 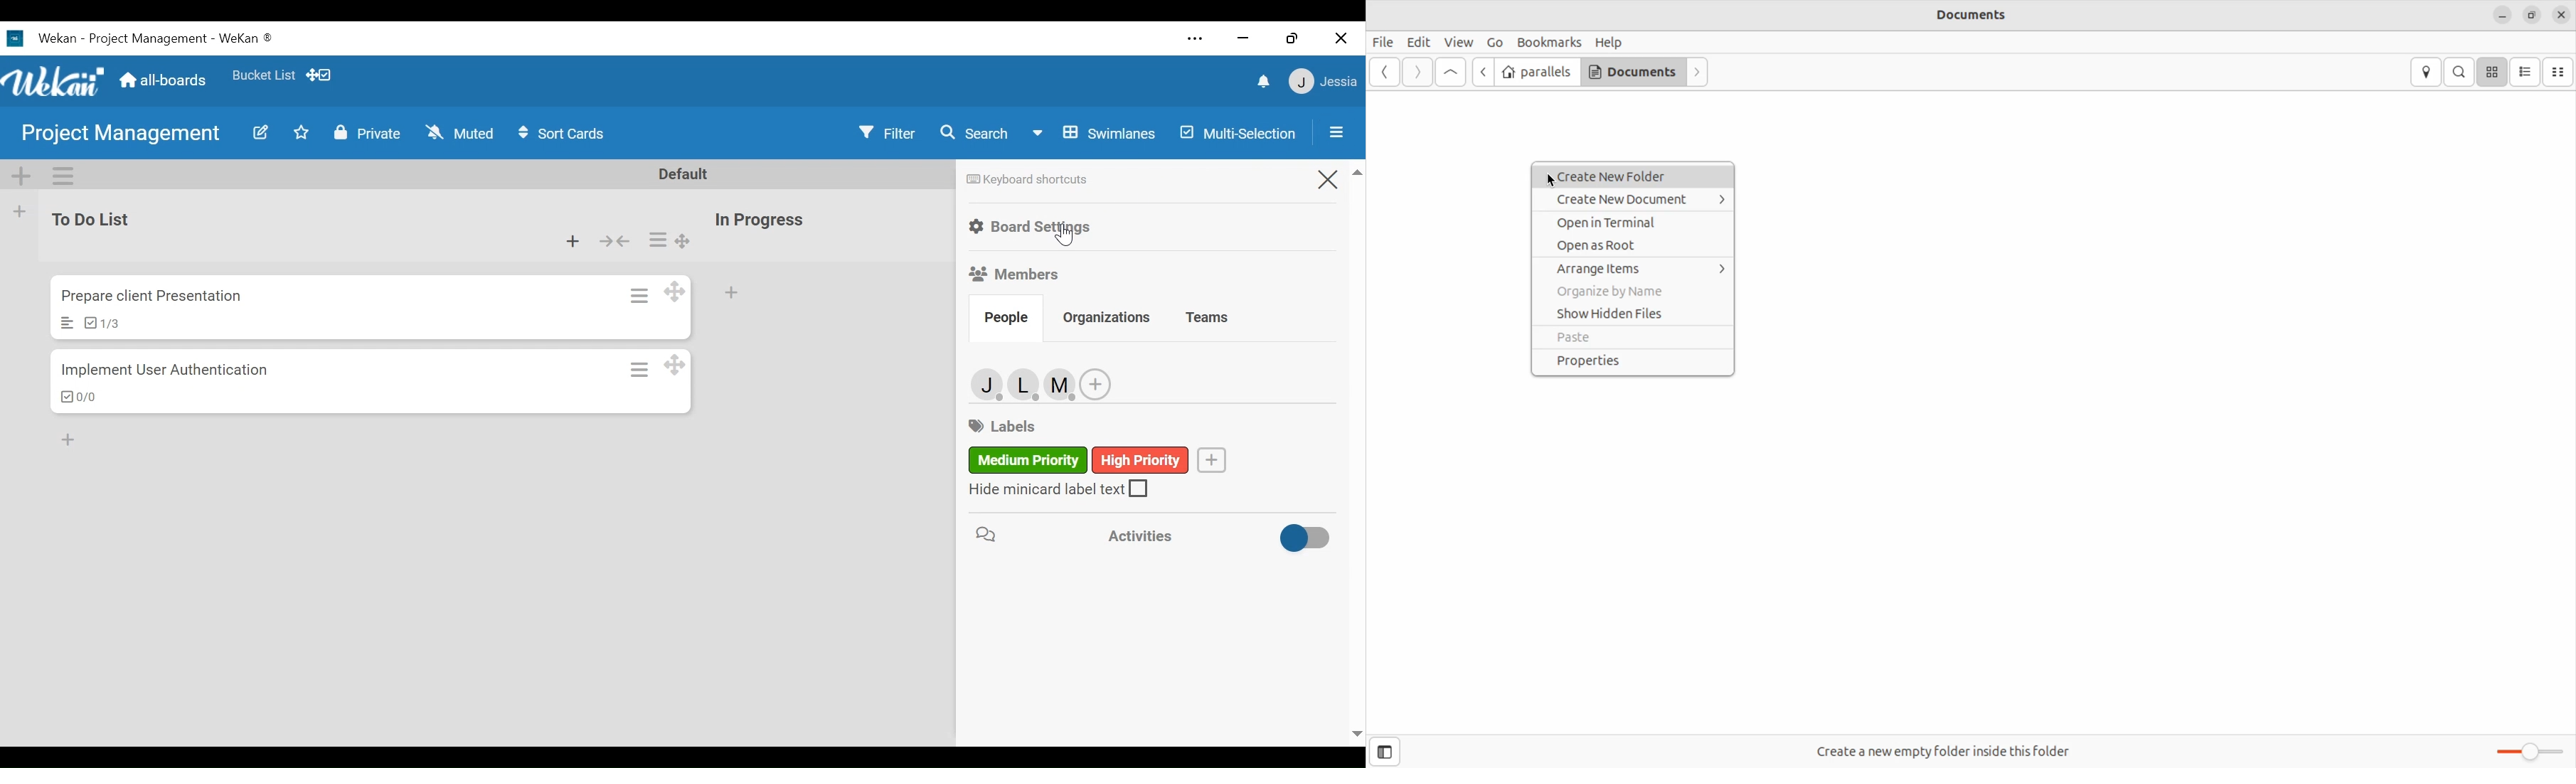 What do you see at coordinates (1095, 135) in the screenshot?
I see `Board View` at bounding box center [1095, 135].